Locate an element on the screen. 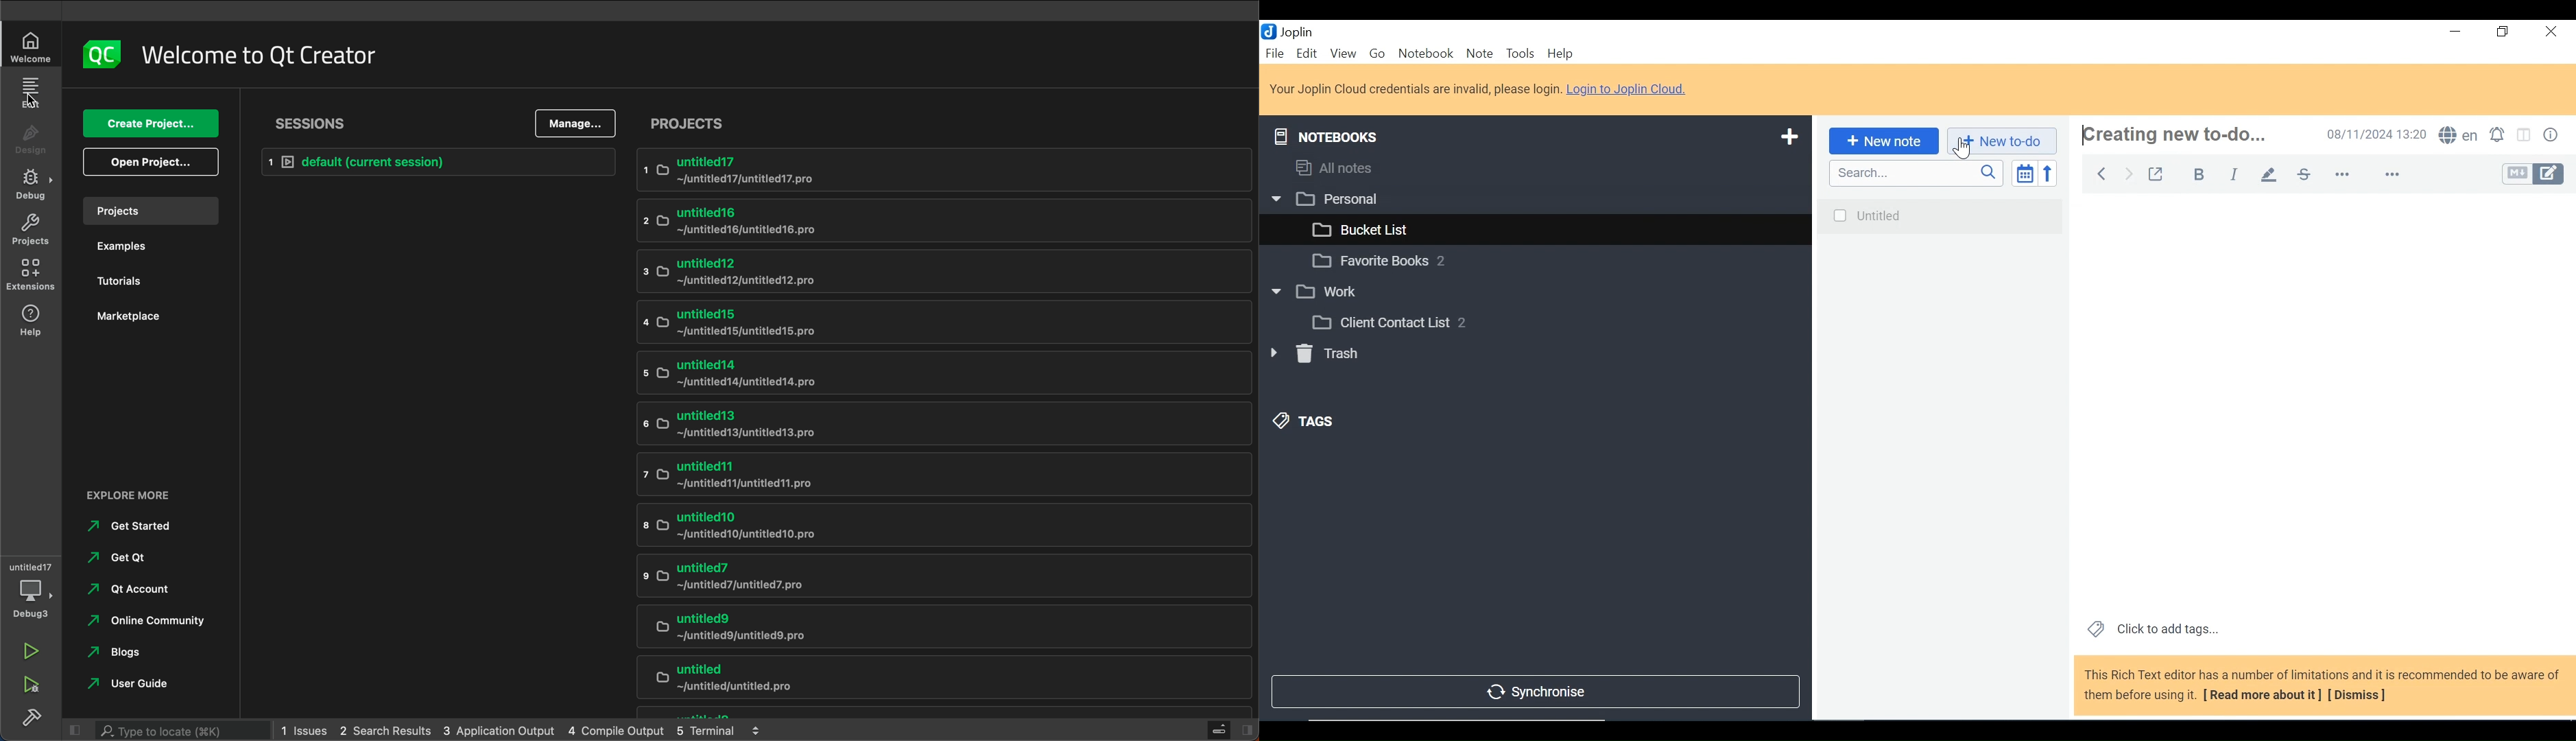  File is located at coordinates (1276, 54).